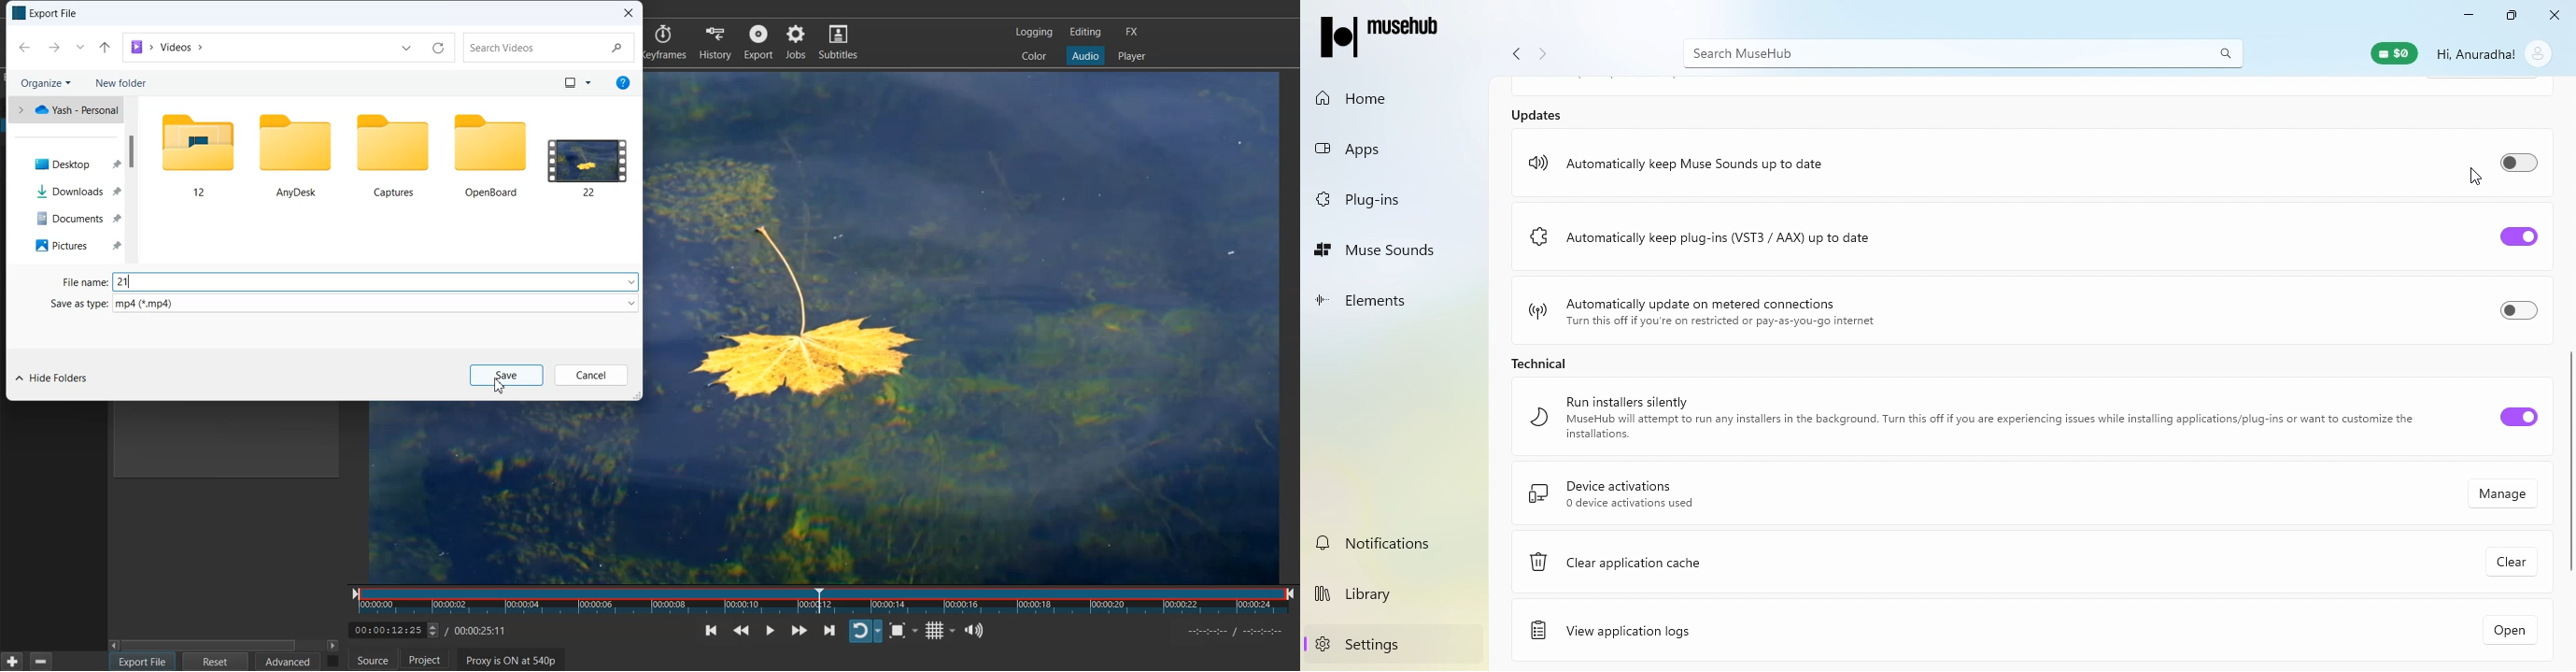 Image resolution: width=2576 pixels, height=672 pixels. What do you see at coordinates (1544, 57) in the screenshot?
I see `Navigate forward` at bounding box center [1544, 57].